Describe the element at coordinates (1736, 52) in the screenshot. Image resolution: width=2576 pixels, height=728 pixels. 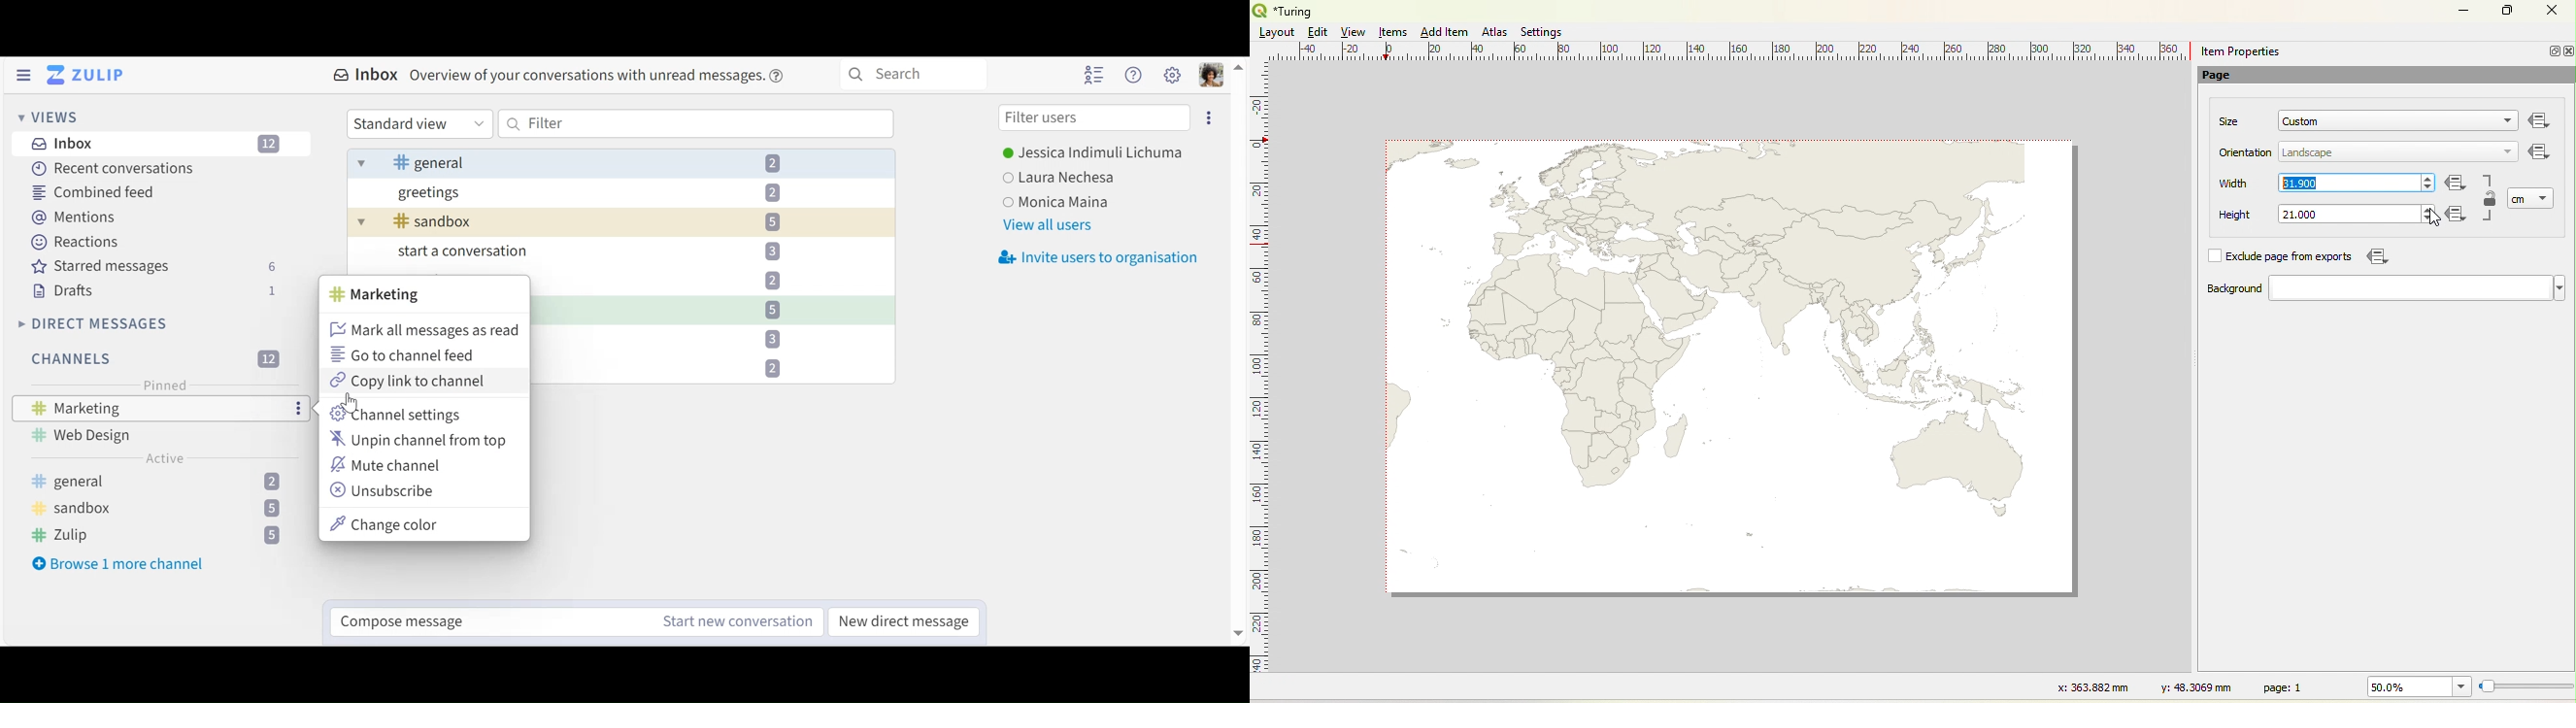
I see `Ruler` at that location.